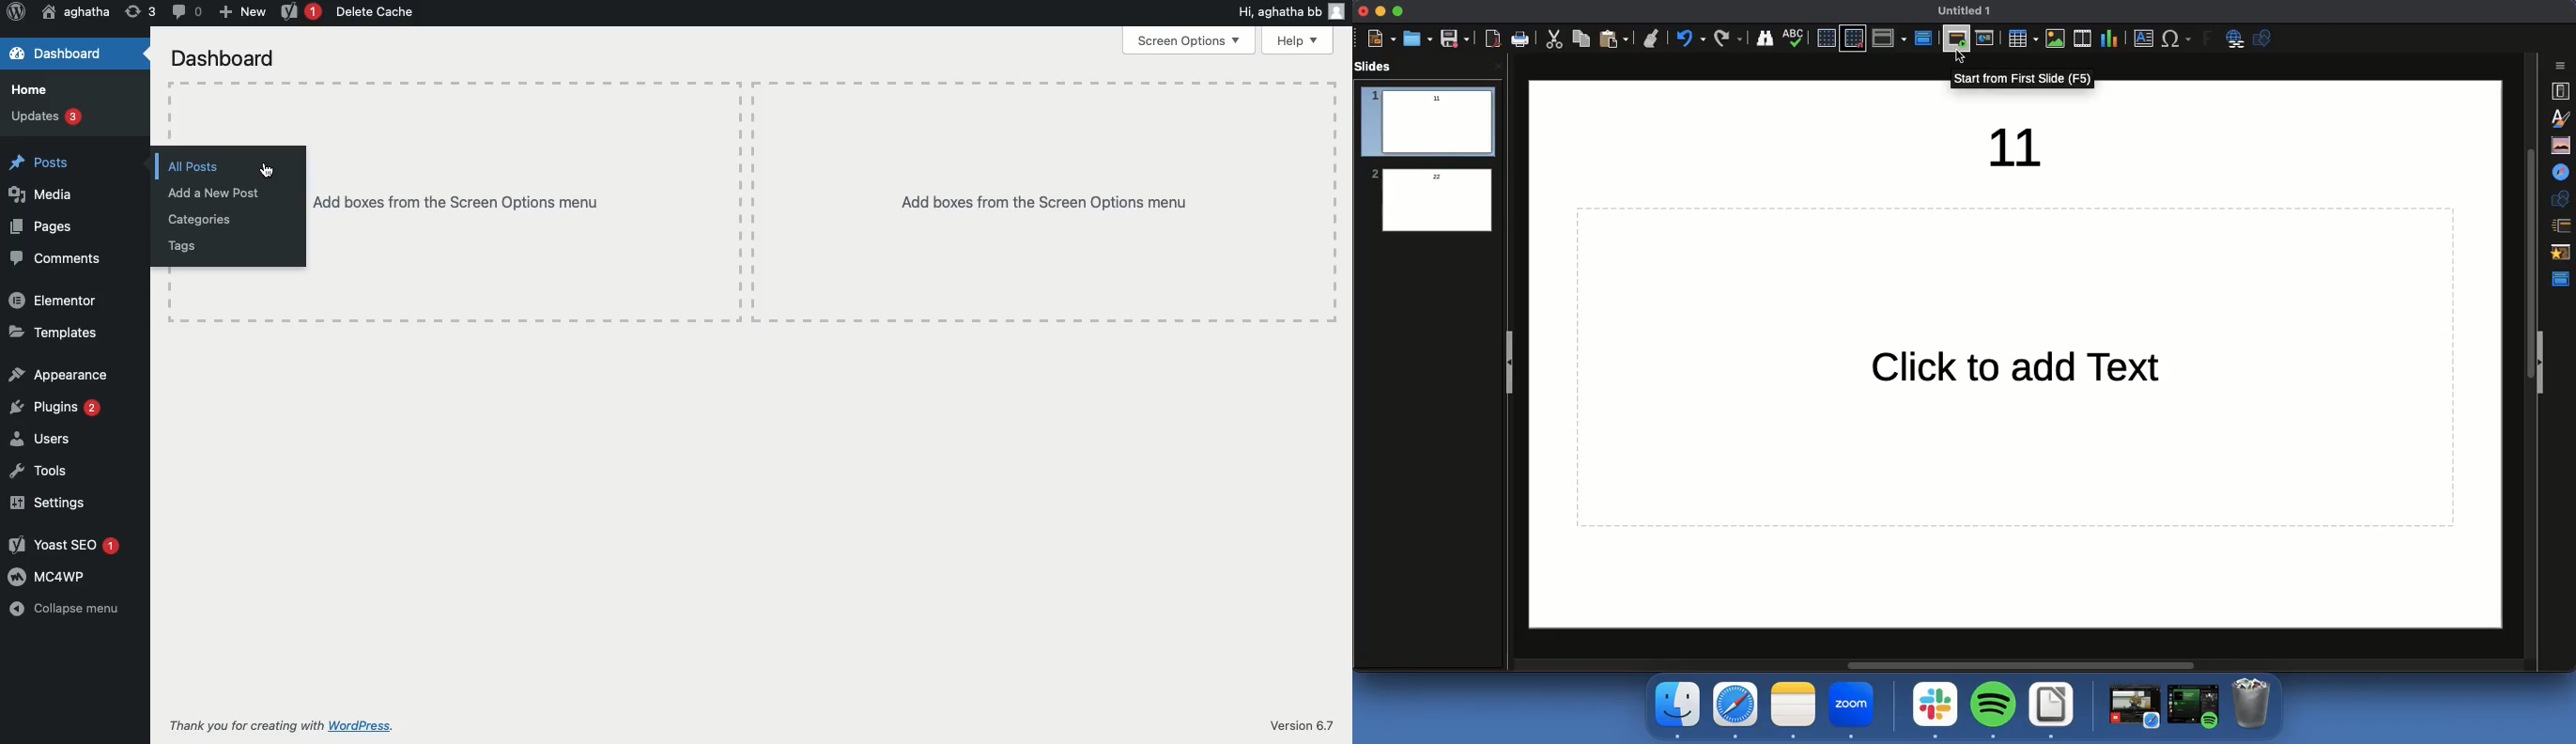 The width and height of the screenshot is (2576, 756). Describe the element at coordinates (1551, 40) in the screenshot. I see `Cut` at that location.